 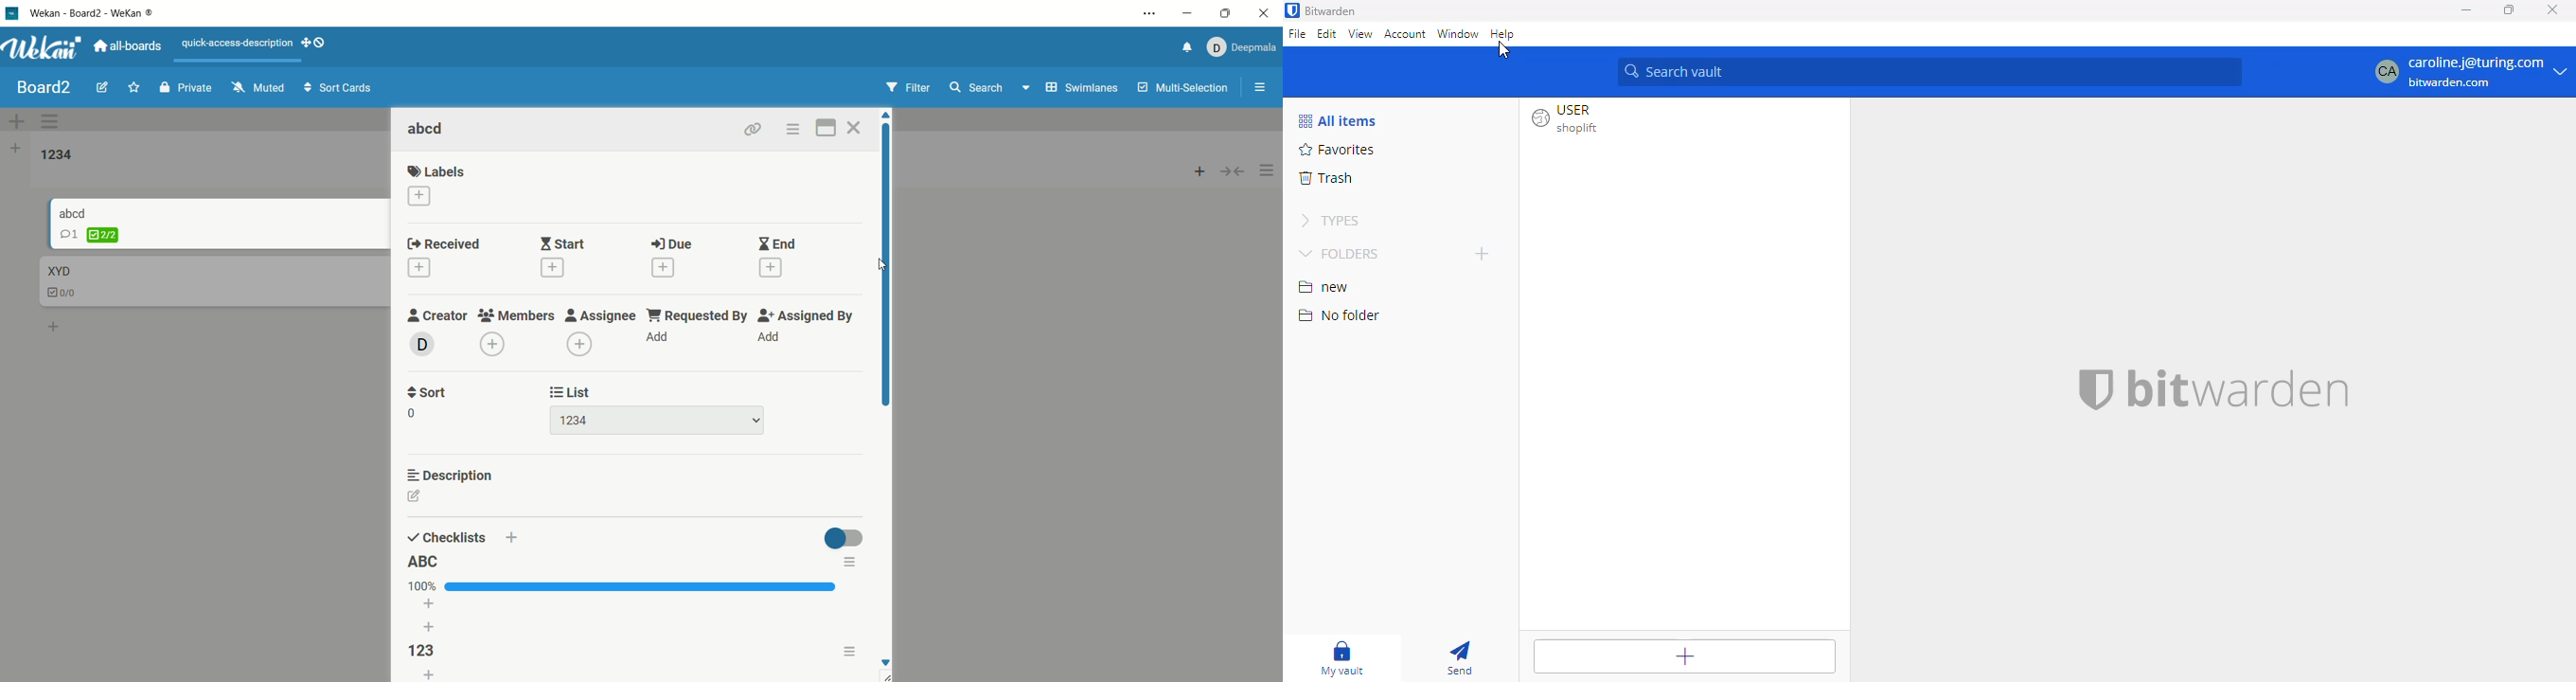 I want to click on options, so click(x=1151, y=13).